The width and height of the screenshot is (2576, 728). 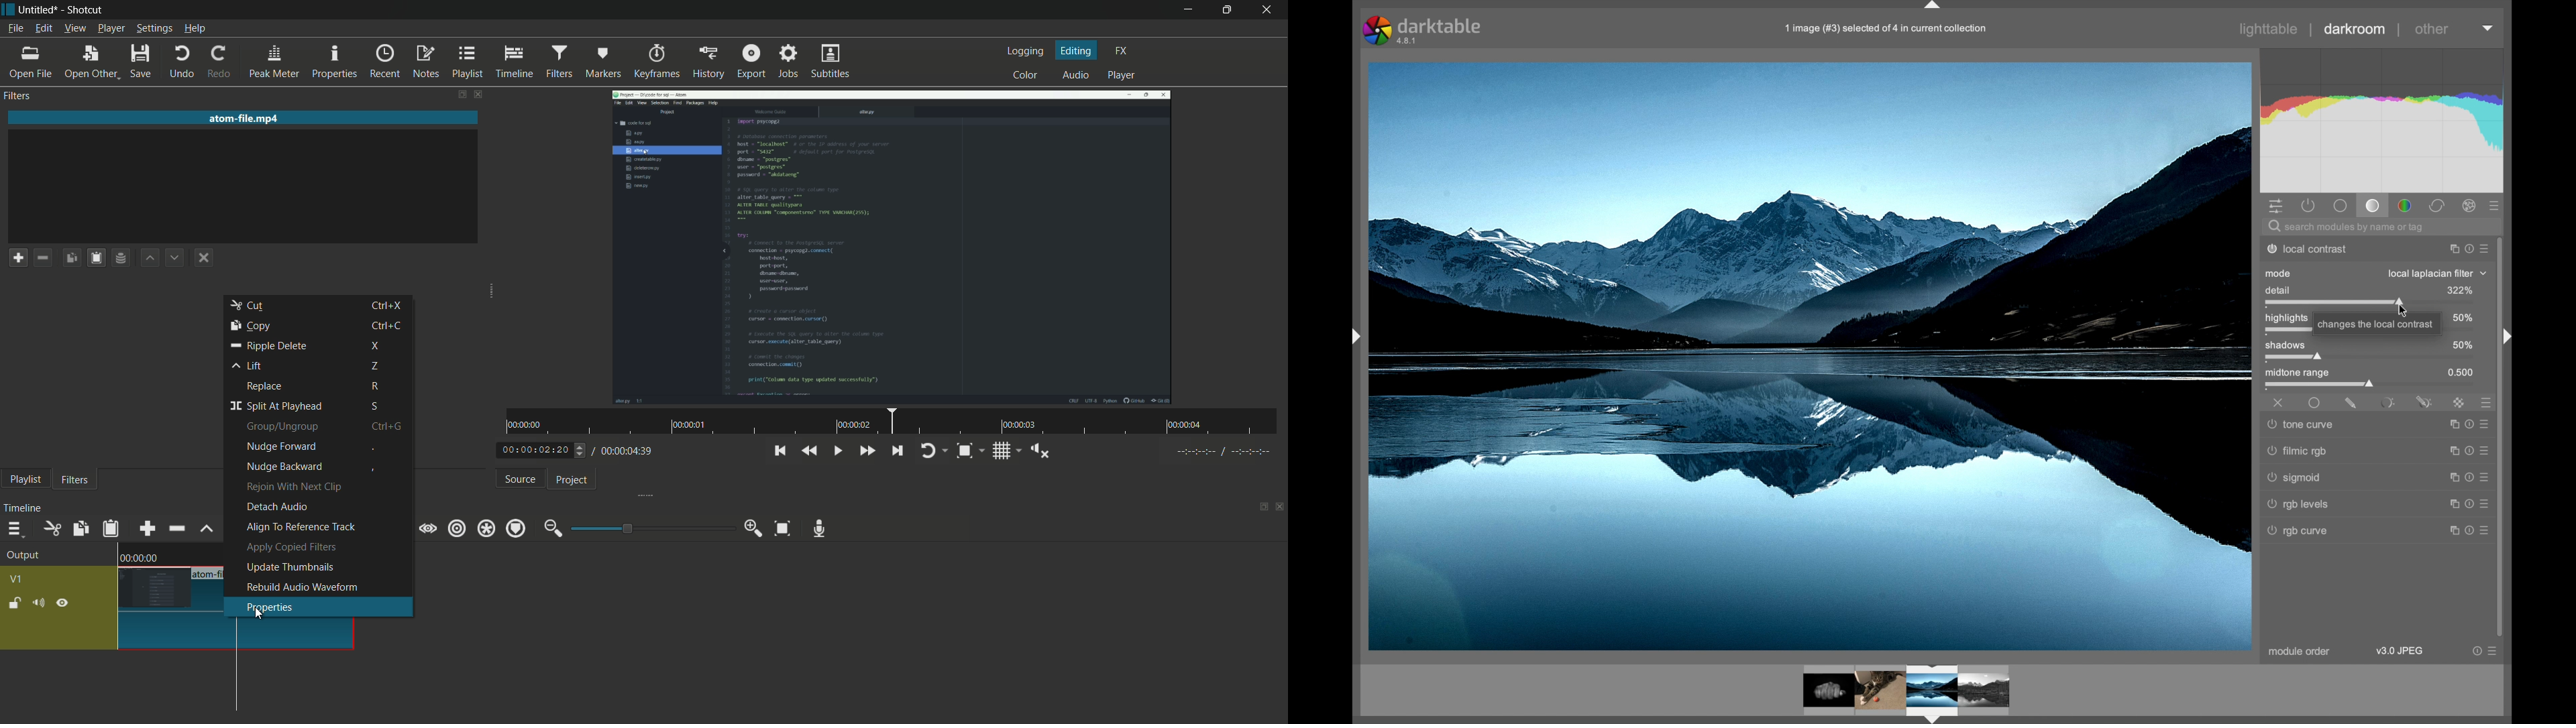 I want to click on mute, so click(x=40, y=603).